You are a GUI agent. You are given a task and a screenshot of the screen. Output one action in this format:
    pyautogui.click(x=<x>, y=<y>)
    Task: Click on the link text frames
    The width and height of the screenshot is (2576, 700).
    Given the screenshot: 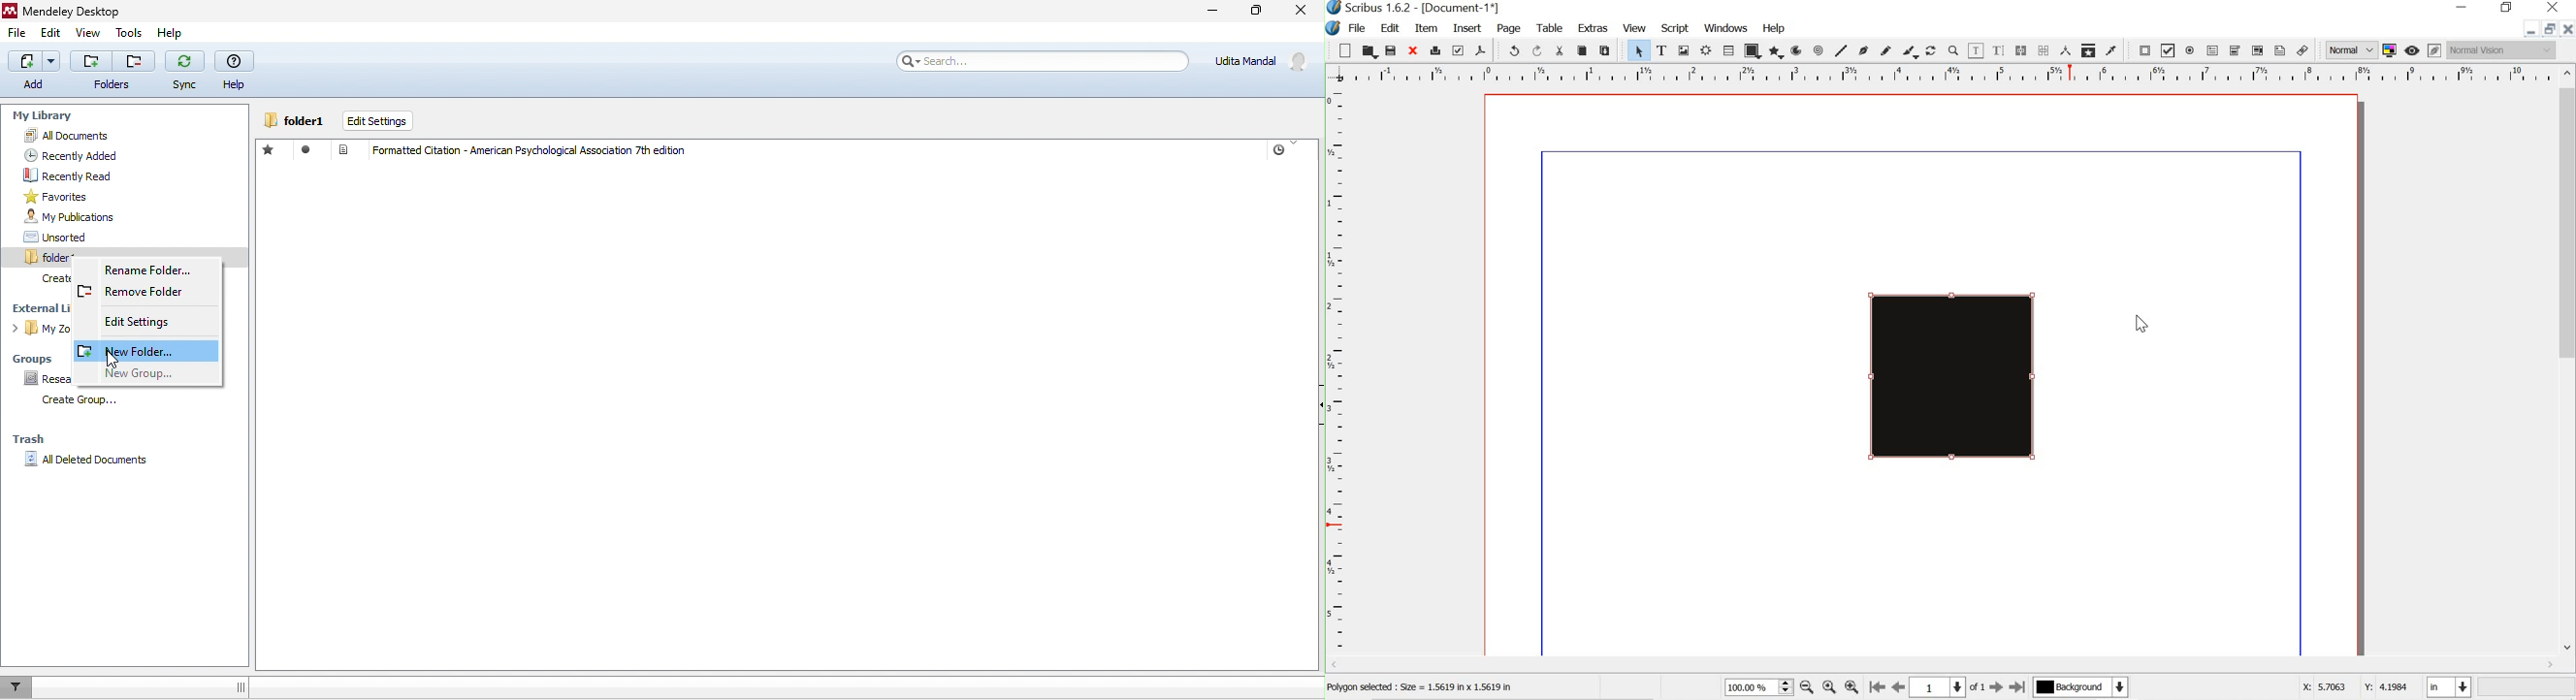 What is the action you would take?
    pyautogui.click(x=2023, y=50)
    